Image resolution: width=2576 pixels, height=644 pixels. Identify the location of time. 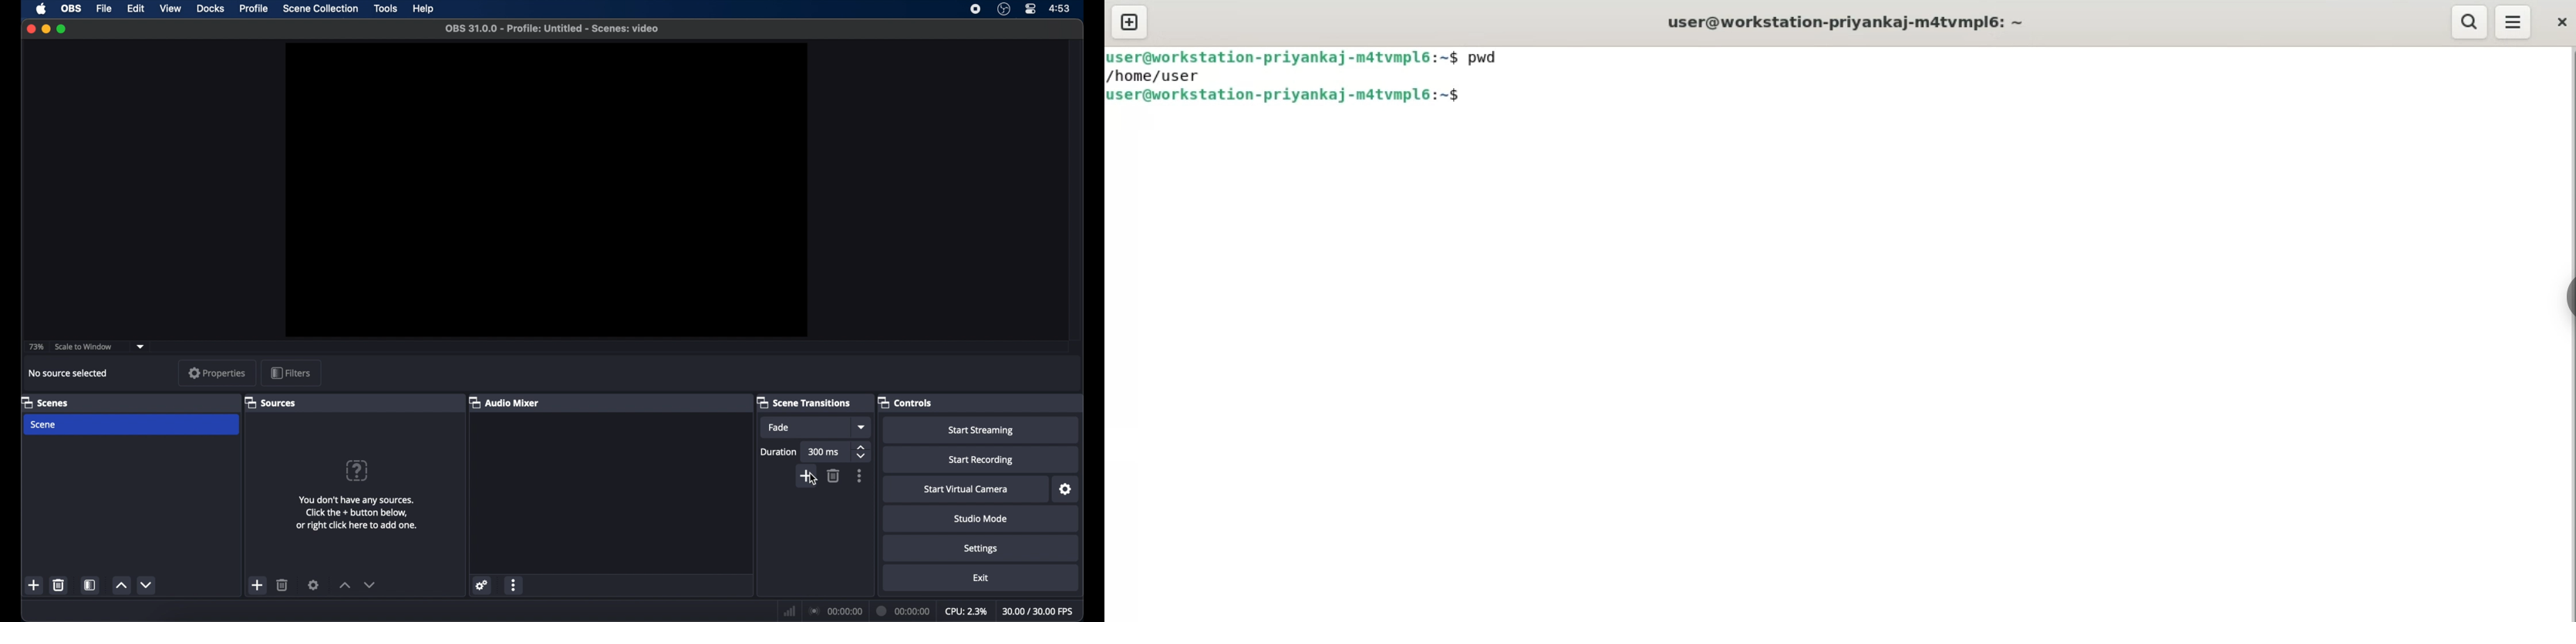
(1061, 7).